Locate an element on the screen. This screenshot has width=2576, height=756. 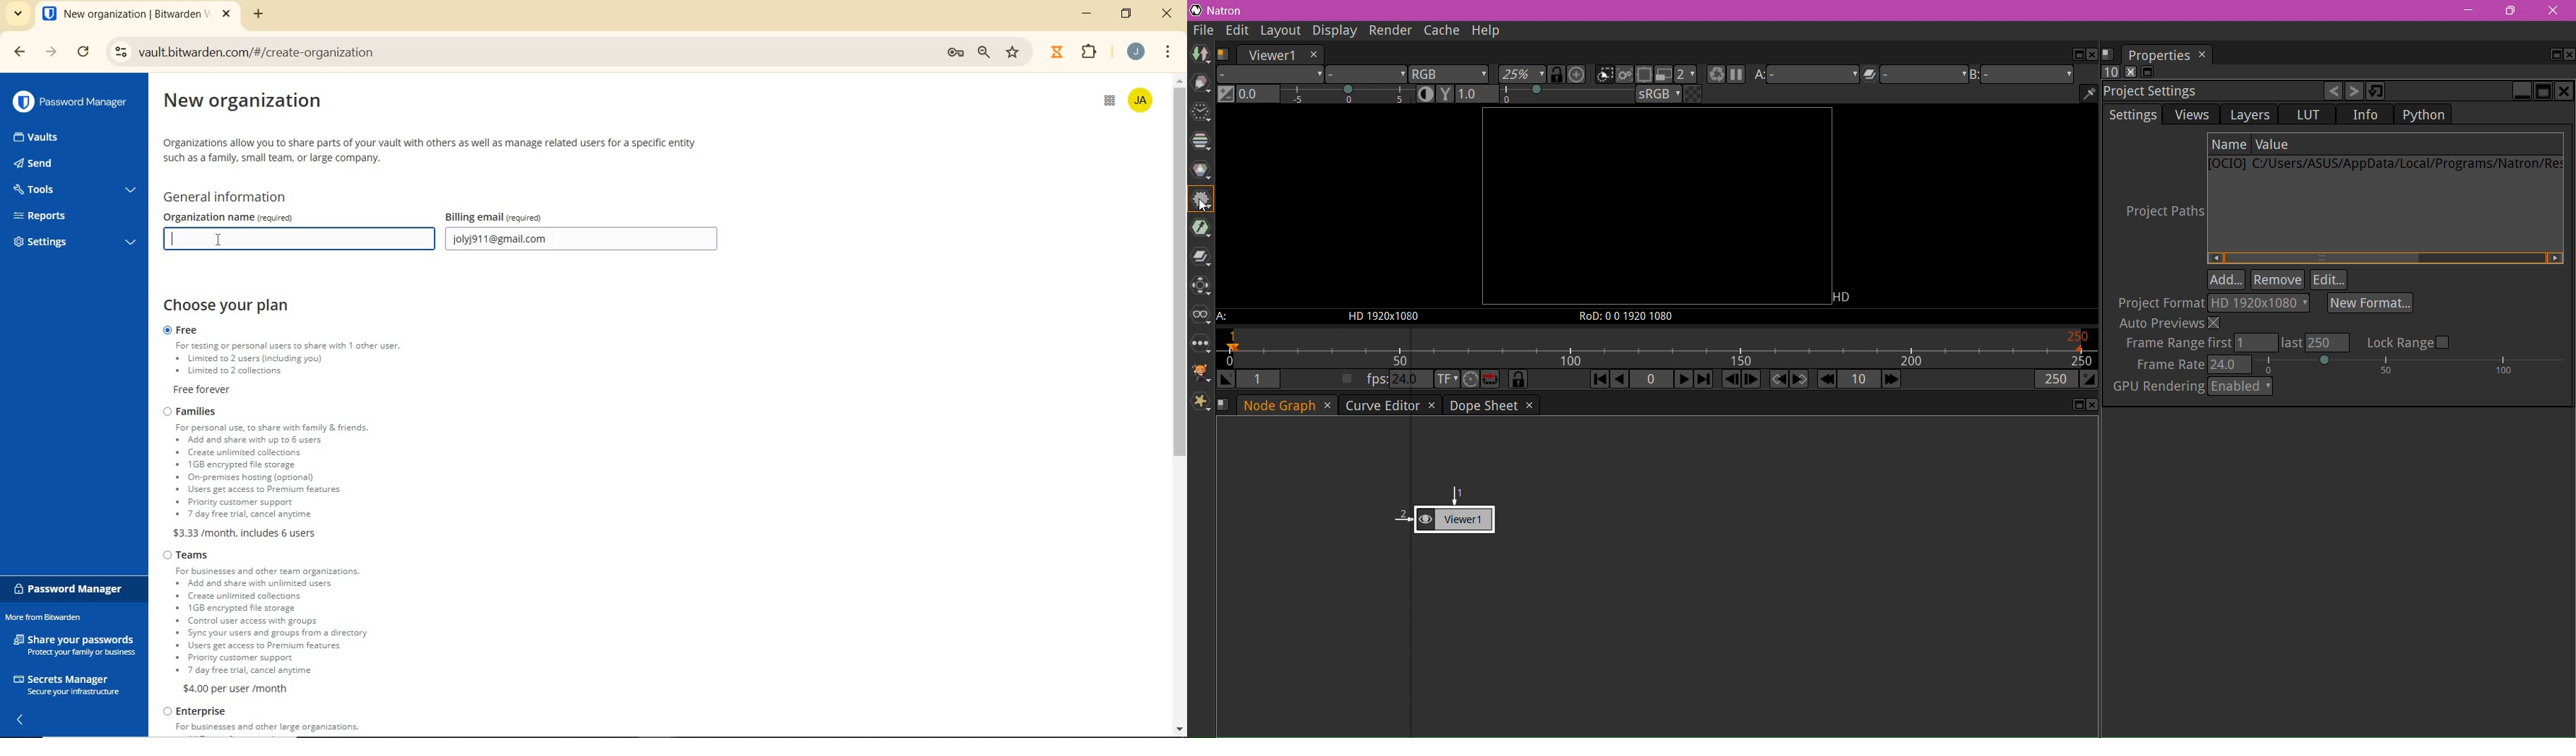
new organization is located at coordinates (256, 105).